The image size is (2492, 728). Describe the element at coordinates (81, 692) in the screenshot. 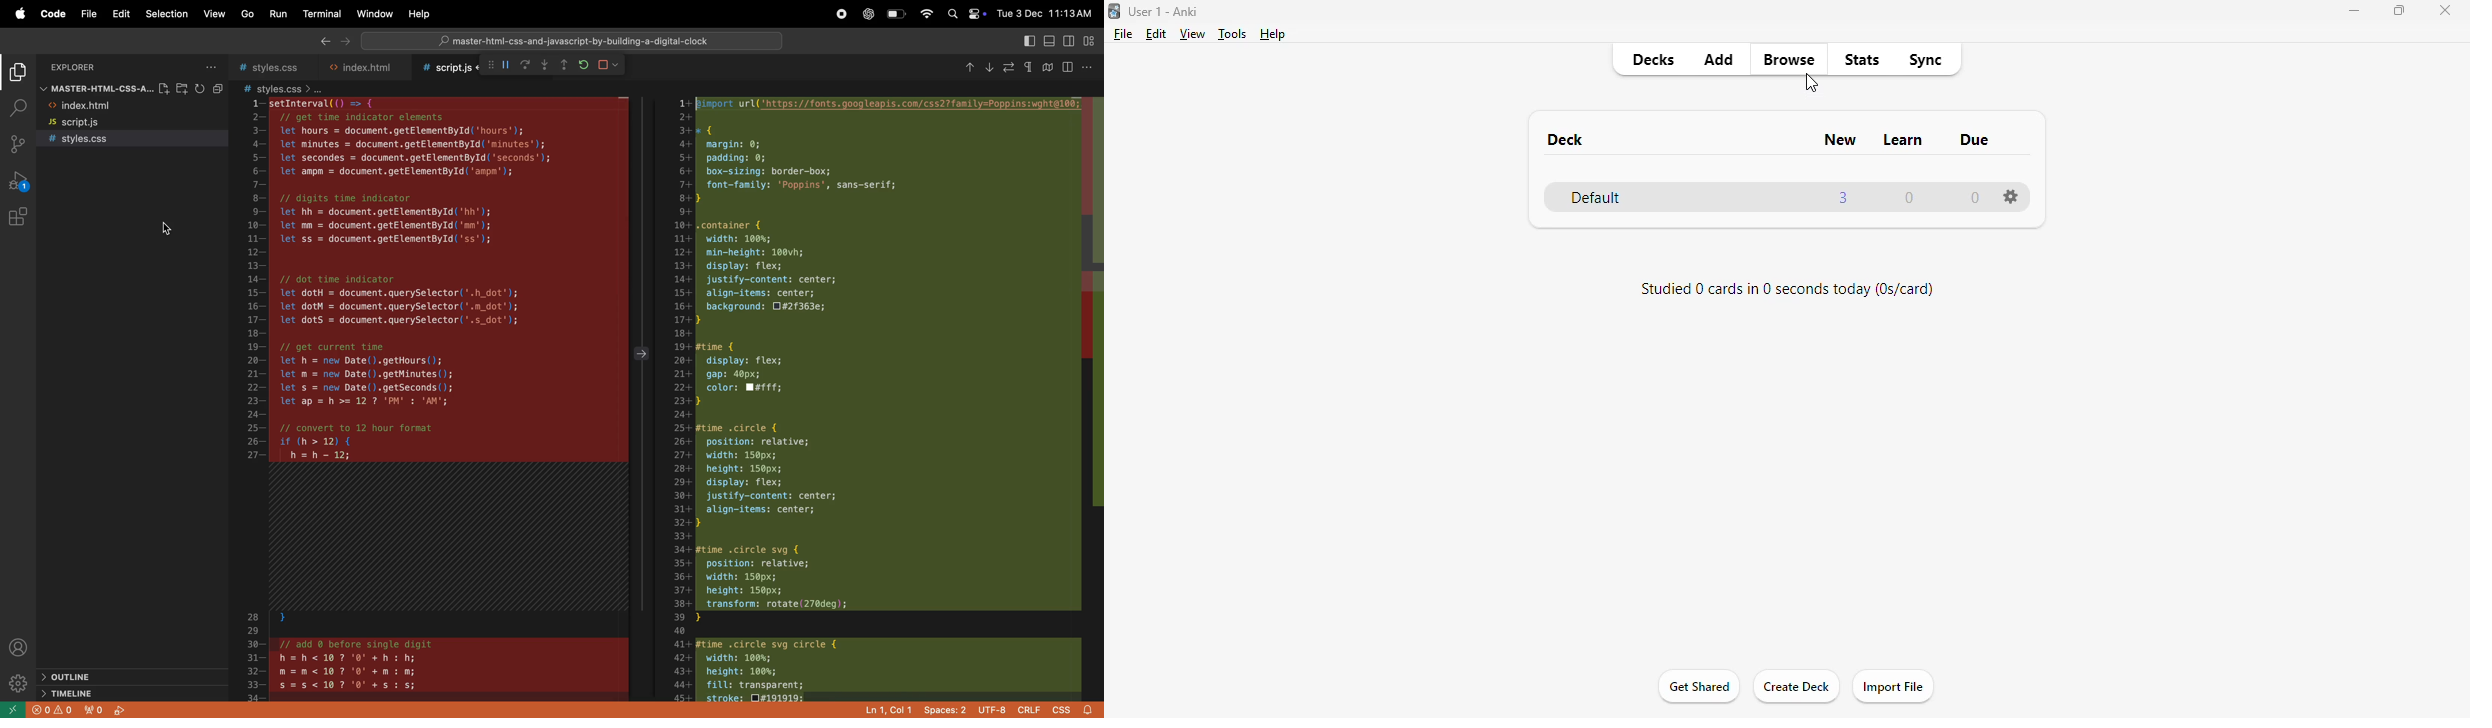

I see `time line` at that location.